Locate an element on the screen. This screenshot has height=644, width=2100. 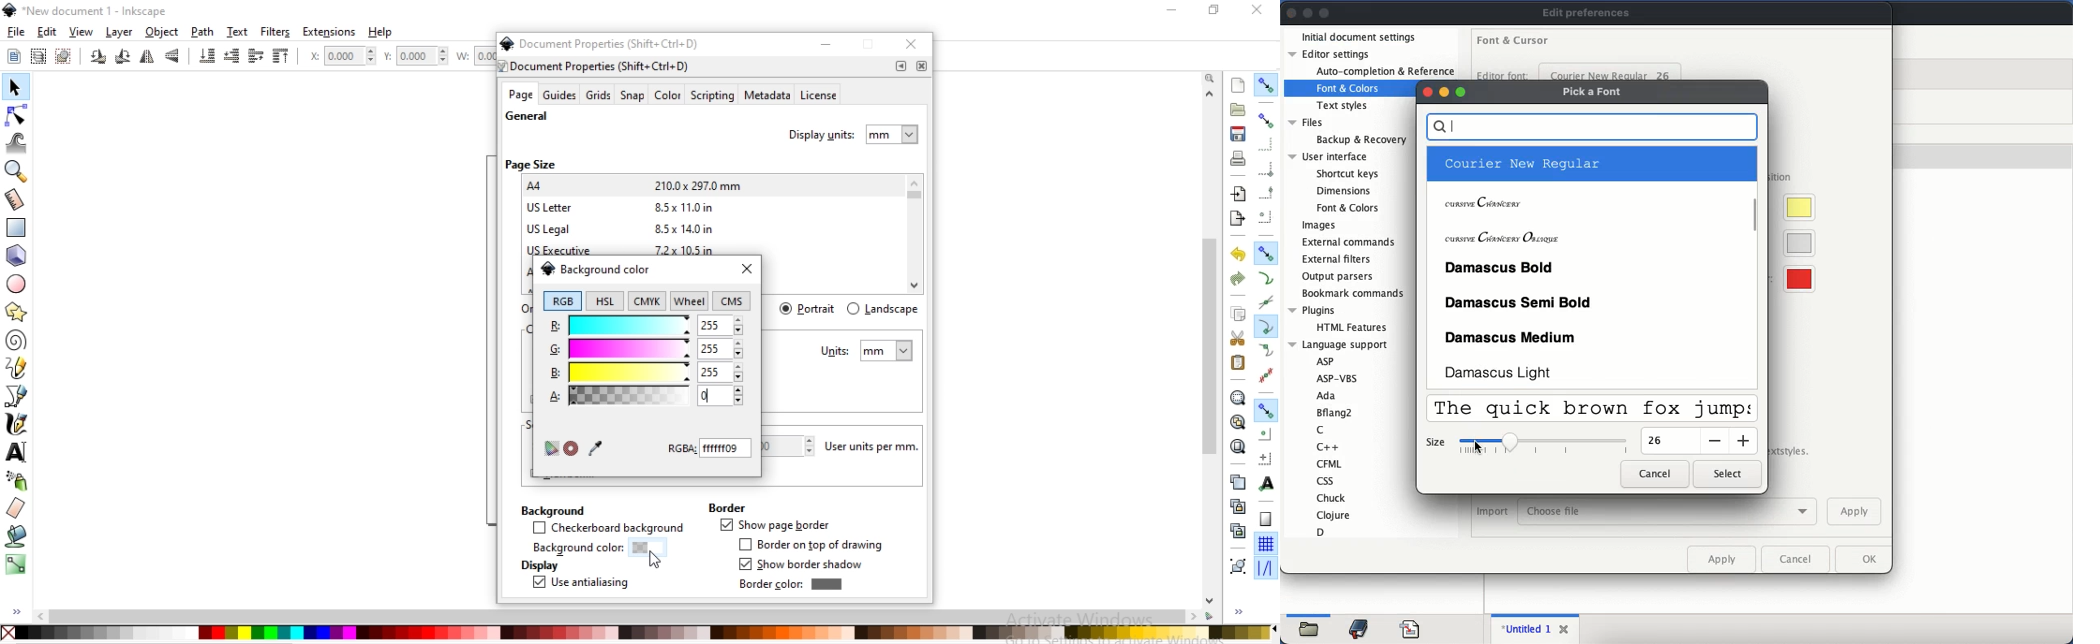
choose file is located at coordinates (1671, 511).